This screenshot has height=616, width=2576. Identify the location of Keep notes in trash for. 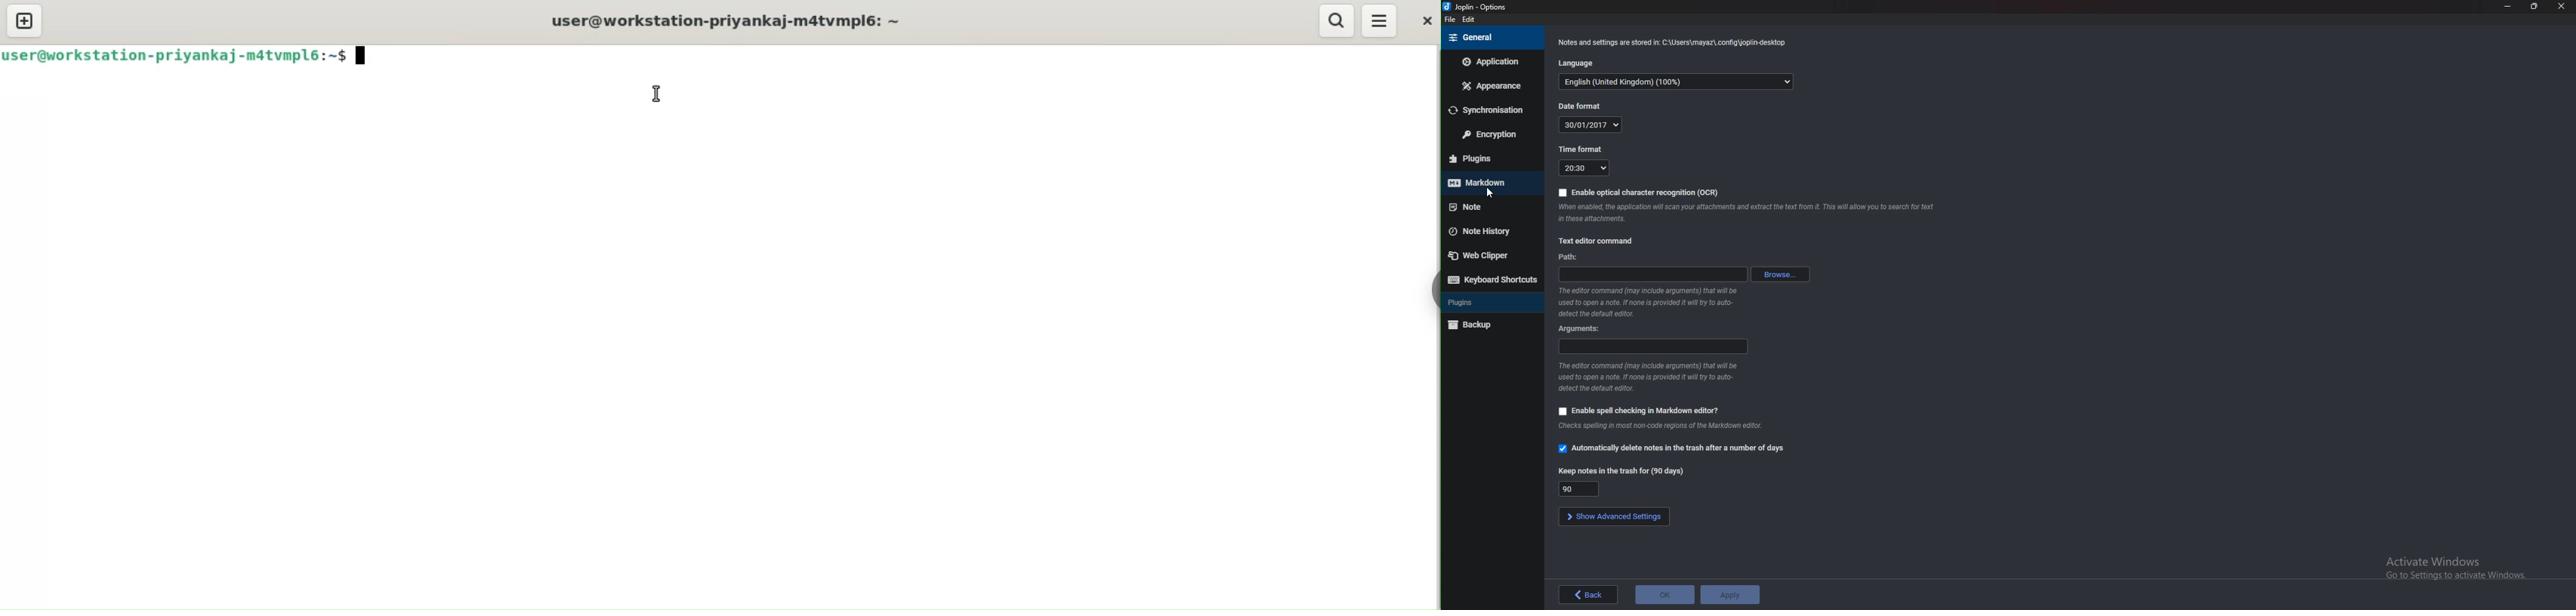
(1585, 488).